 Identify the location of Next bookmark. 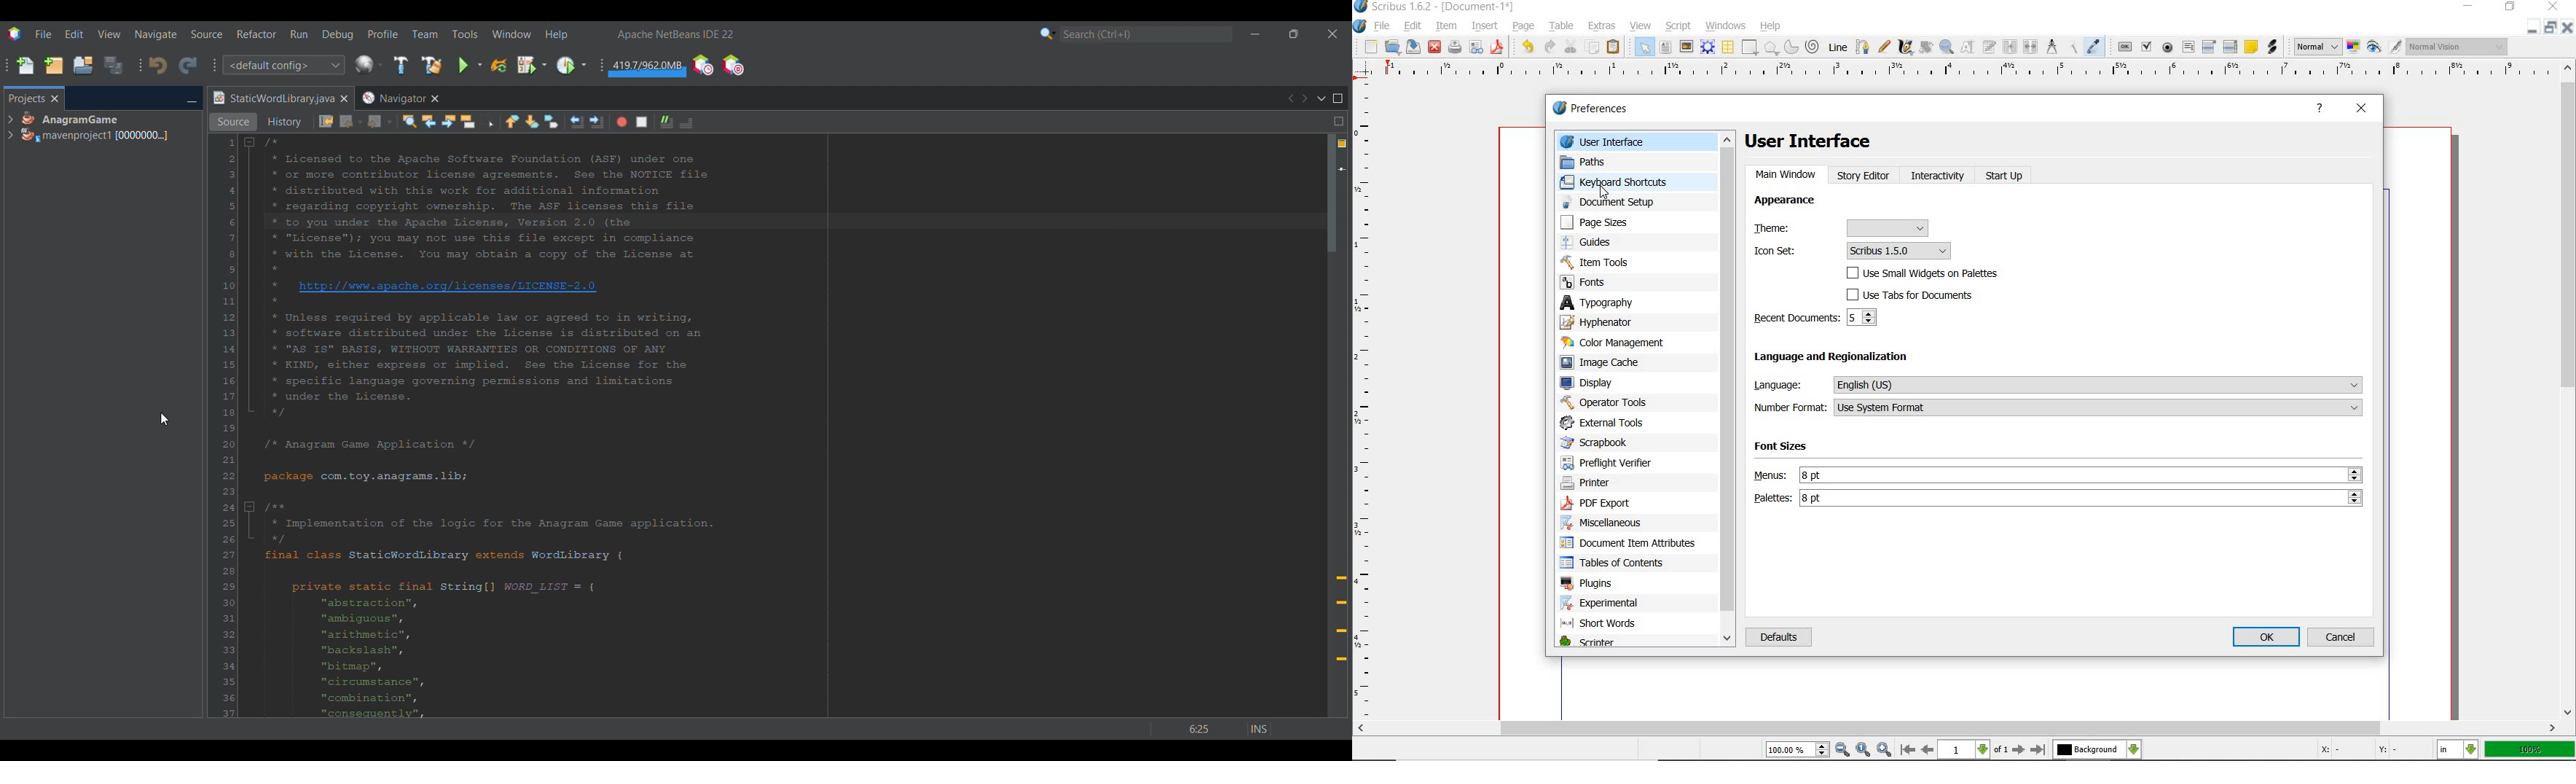
(532, 122).